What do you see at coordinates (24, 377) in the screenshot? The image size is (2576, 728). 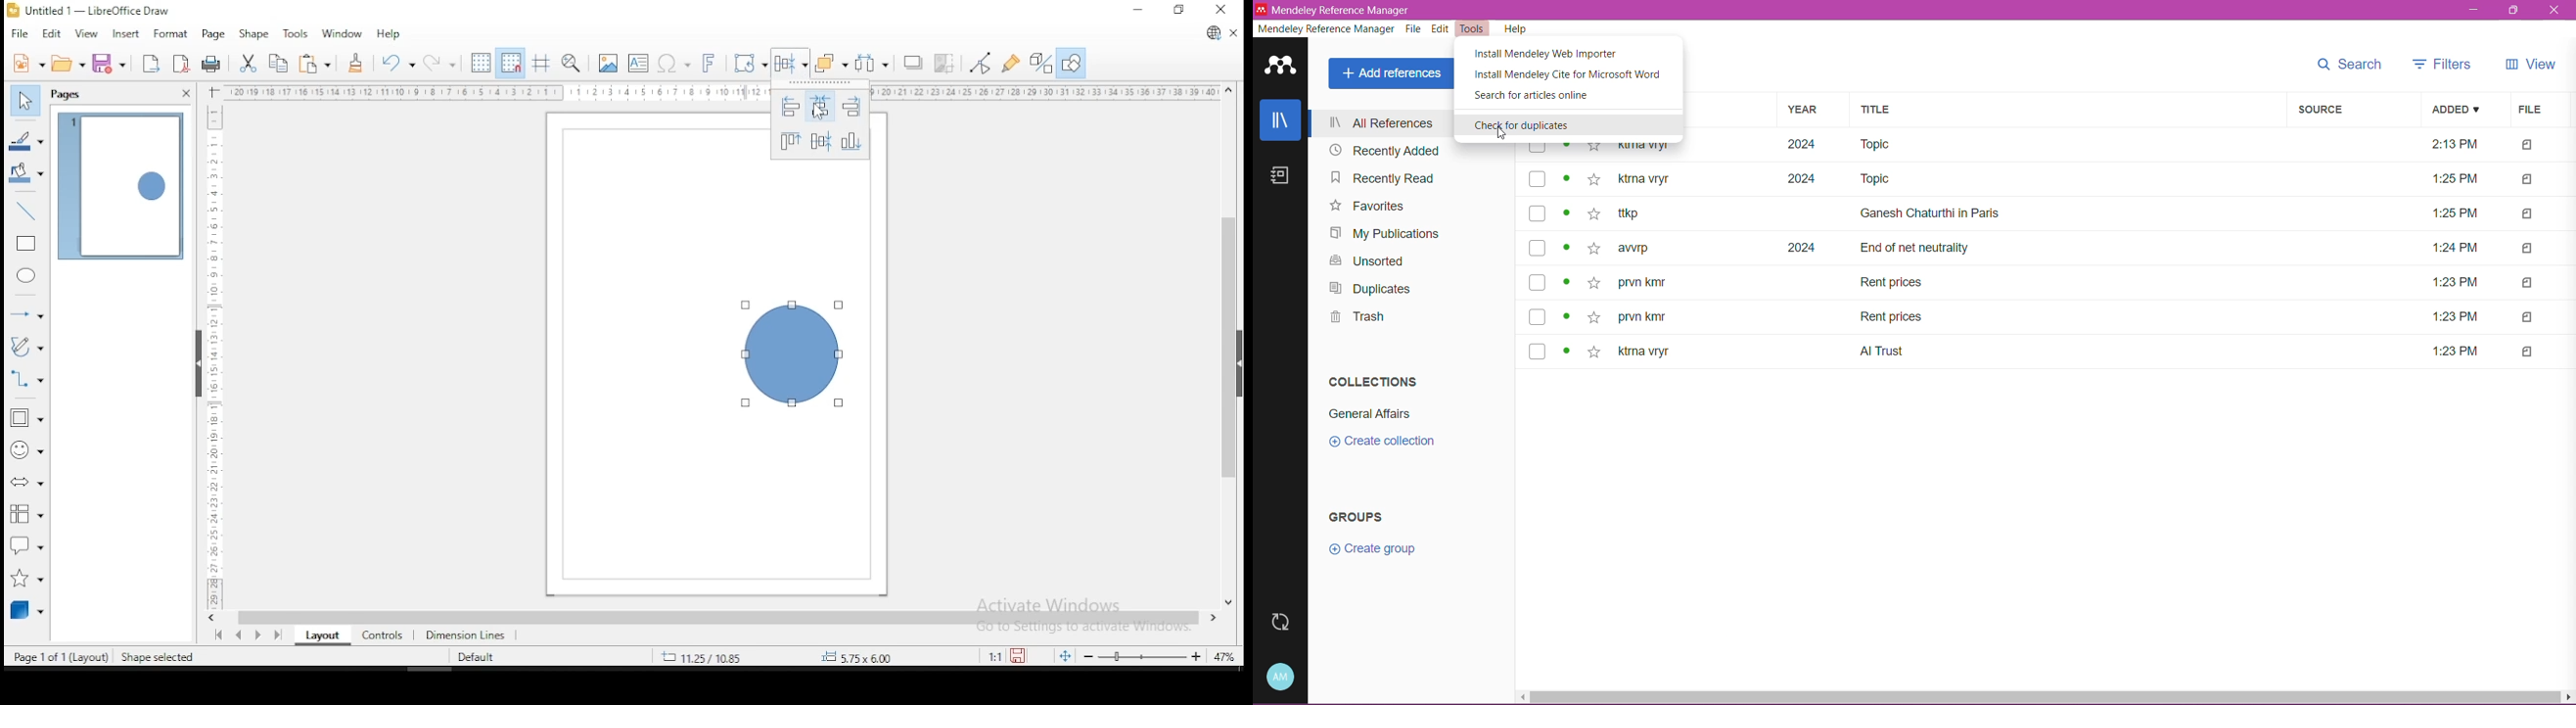 I see `connectors` at bounding box center [24, 377].